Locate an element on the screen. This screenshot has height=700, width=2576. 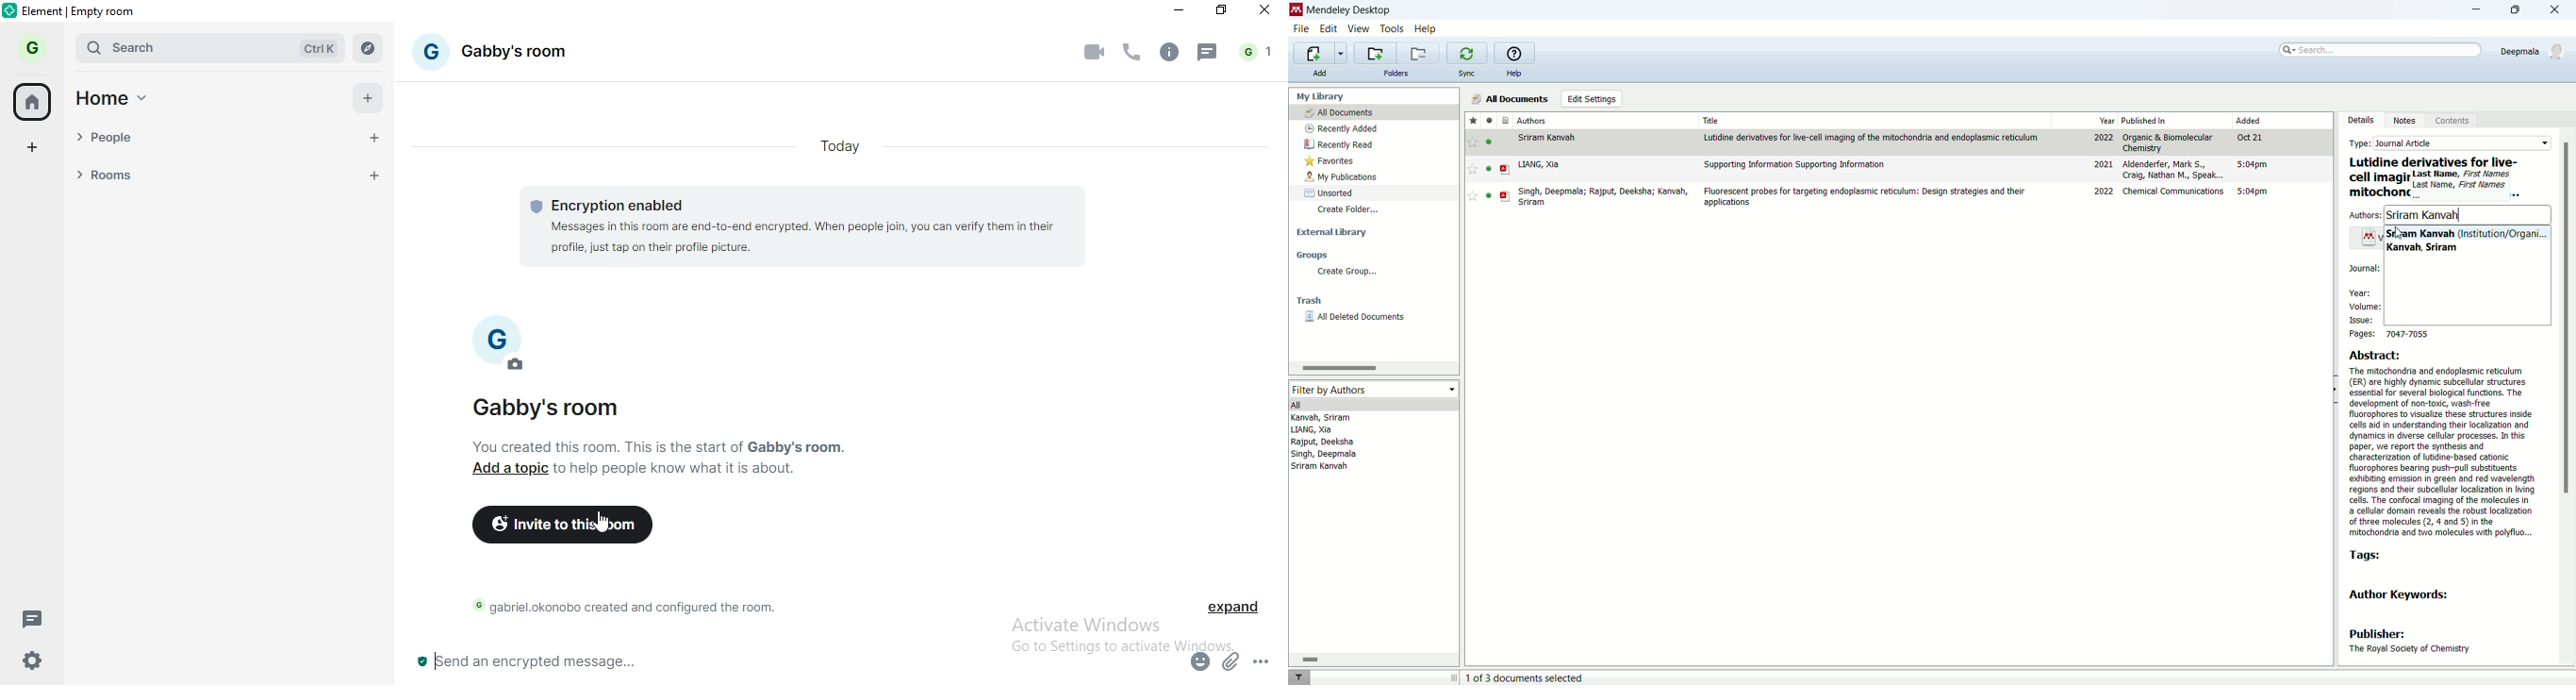
add is located at coordinates (1324, 75).